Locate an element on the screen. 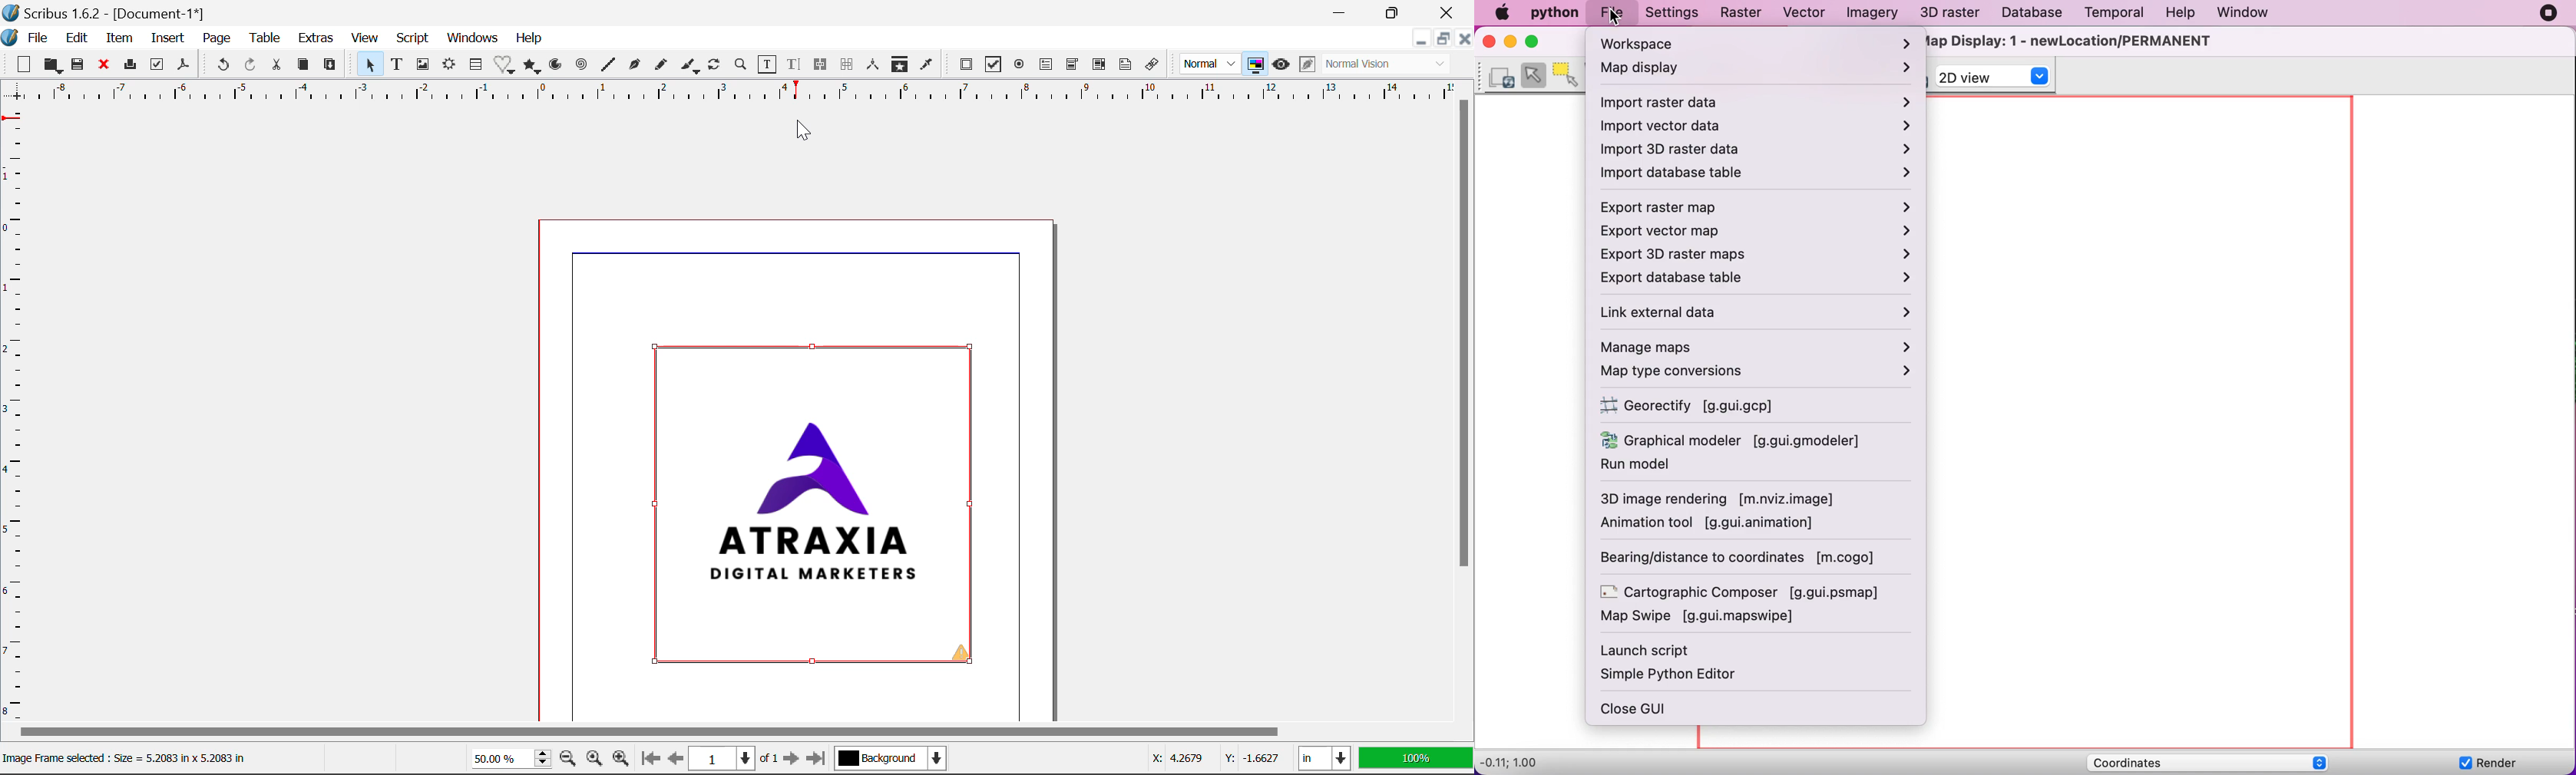 The image size is (2576, 784). Page is located at coordinates (216, 38).